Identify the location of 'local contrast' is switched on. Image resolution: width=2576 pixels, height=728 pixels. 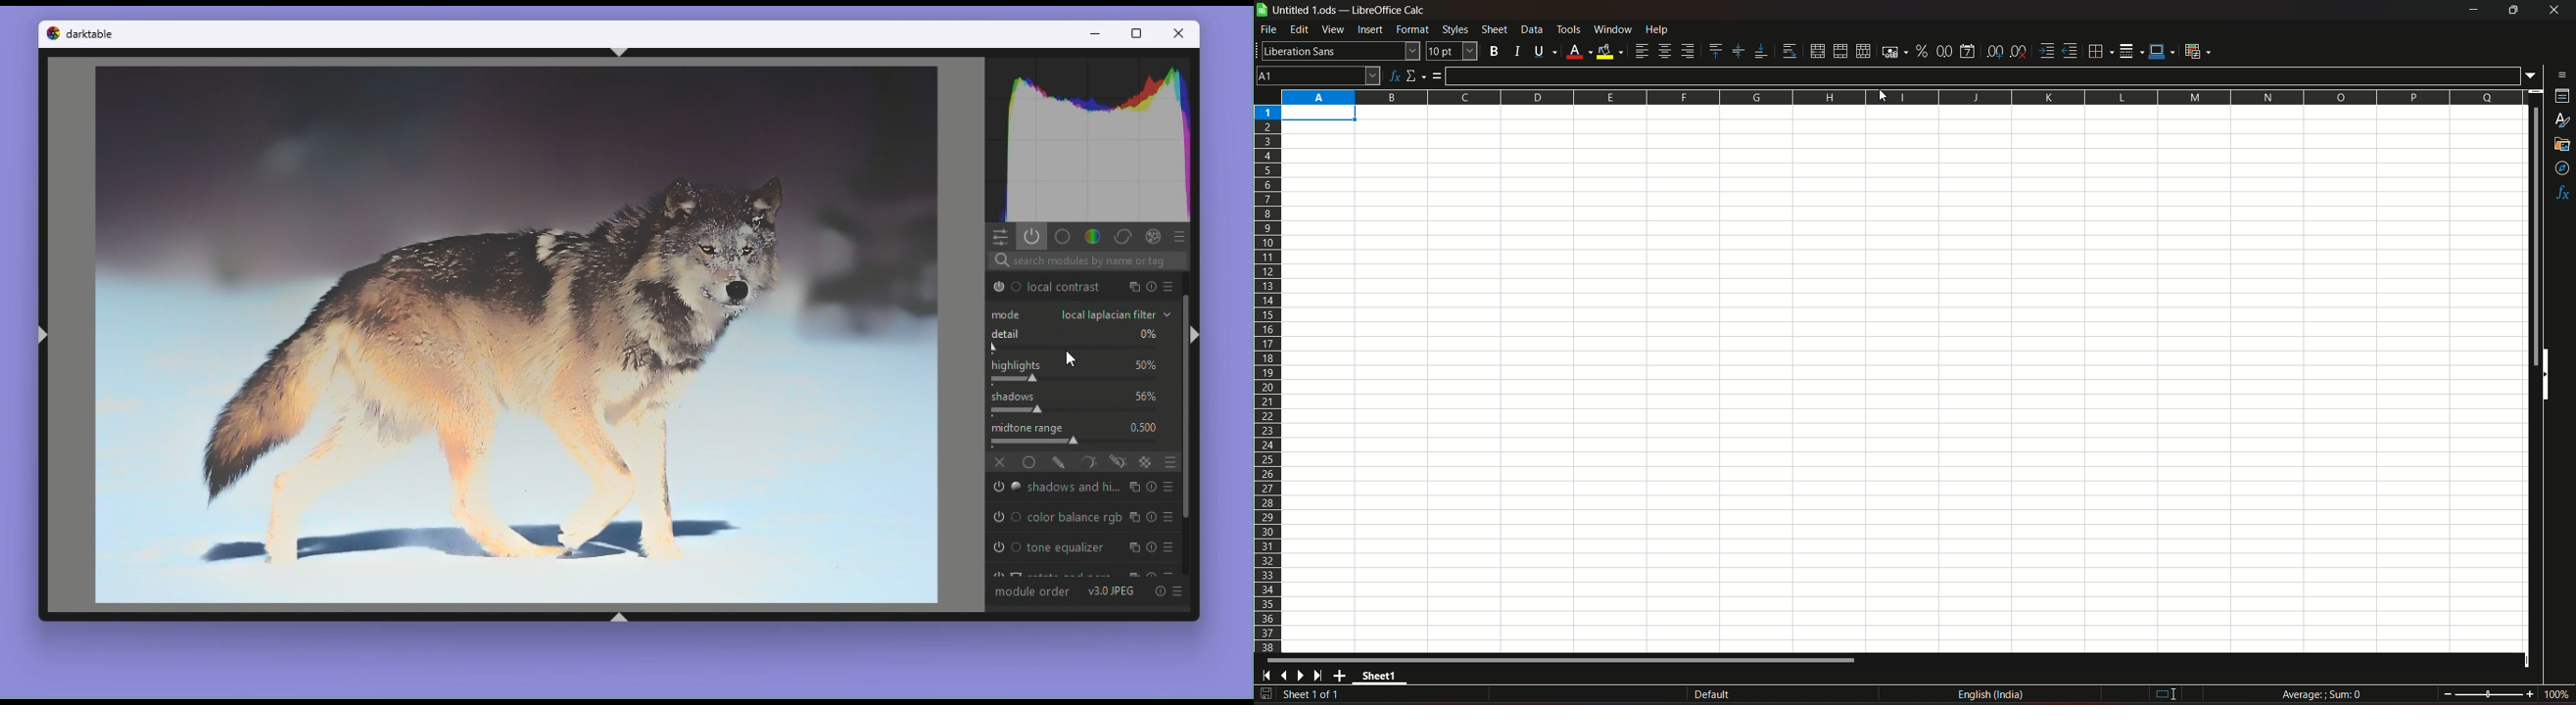
(1005, 286).